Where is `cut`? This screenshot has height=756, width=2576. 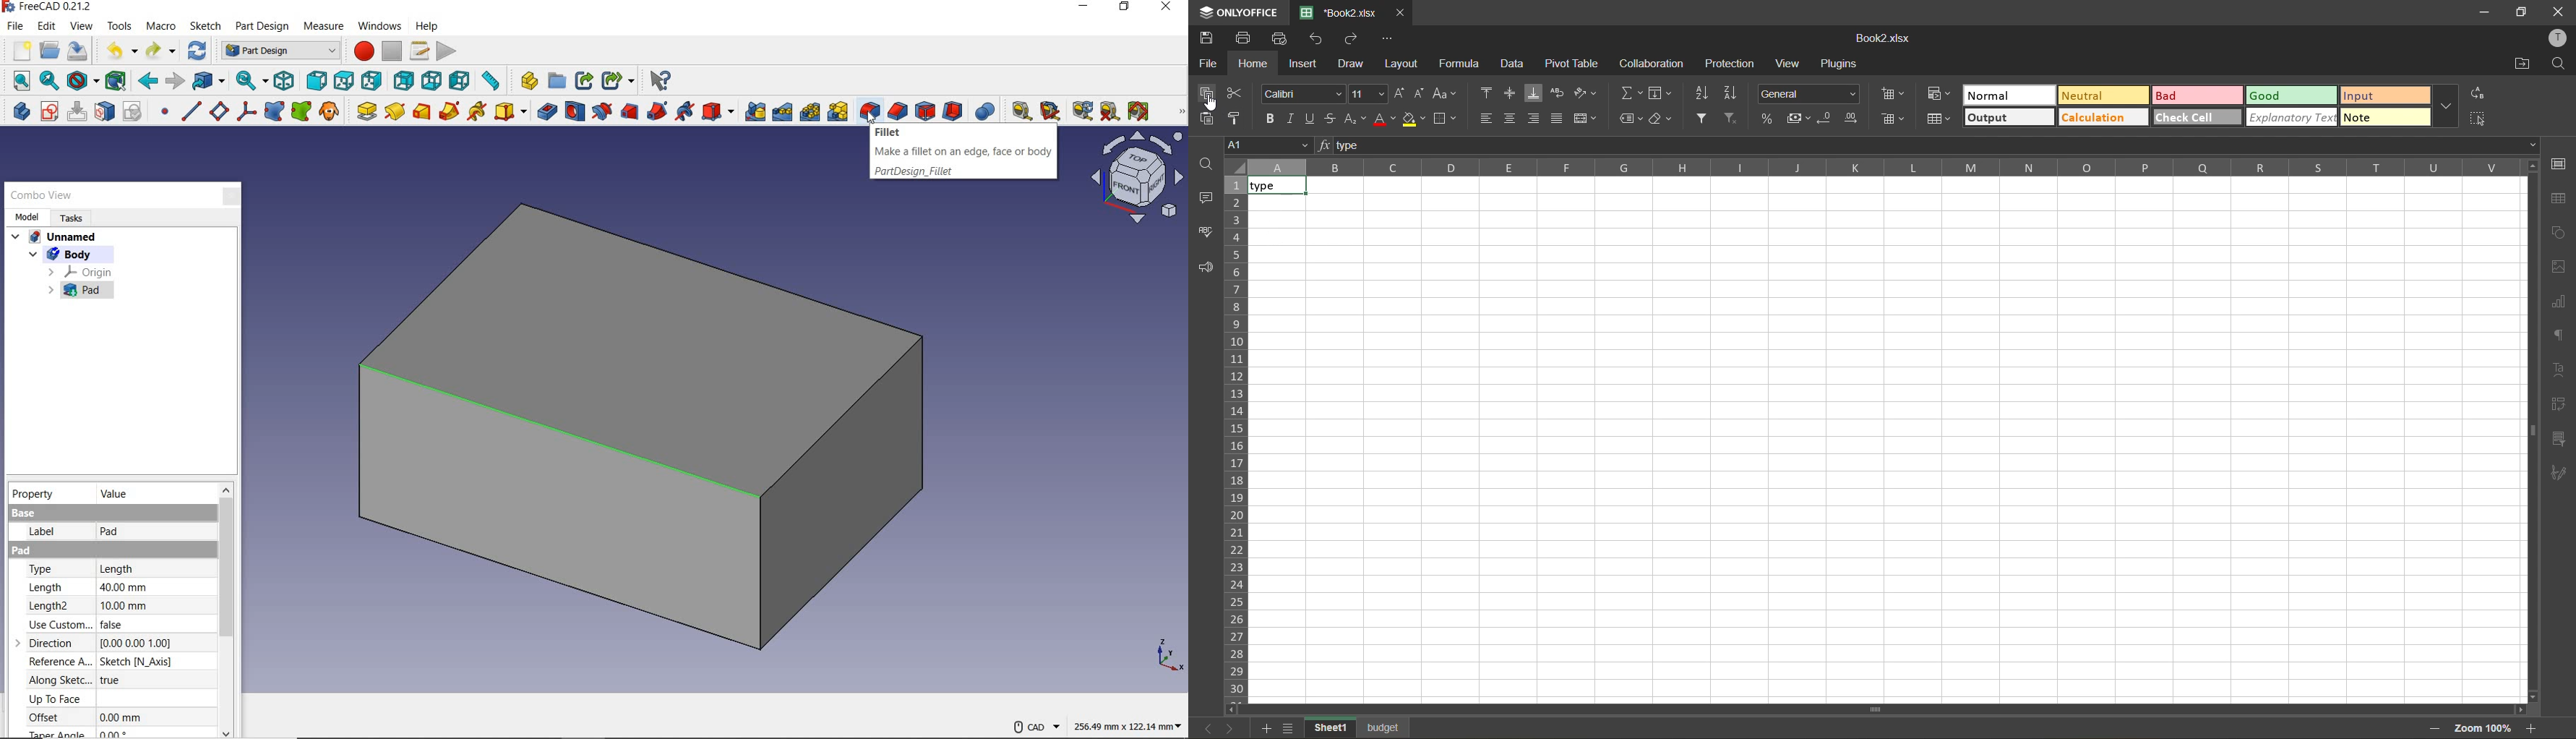 cut is located at coordinates (1237, 92).